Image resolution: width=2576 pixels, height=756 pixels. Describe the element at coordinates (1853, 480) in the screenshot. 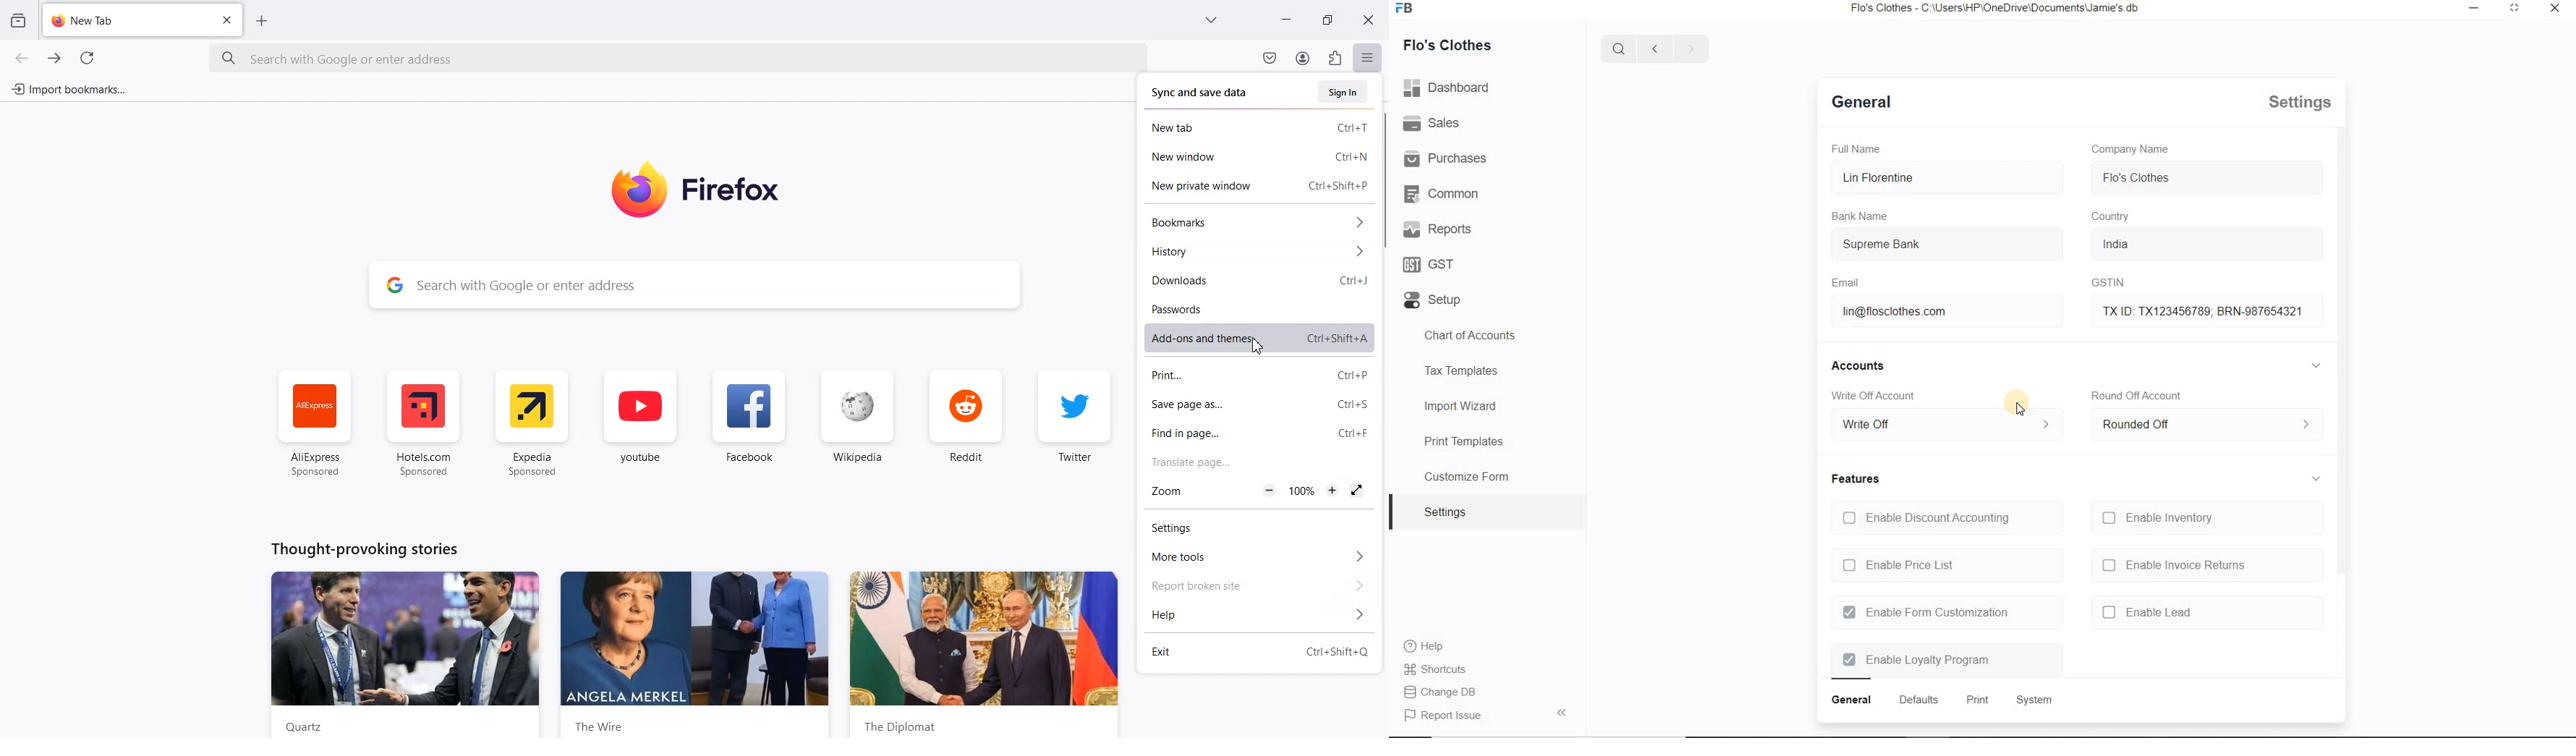

I see `Features` at that location.